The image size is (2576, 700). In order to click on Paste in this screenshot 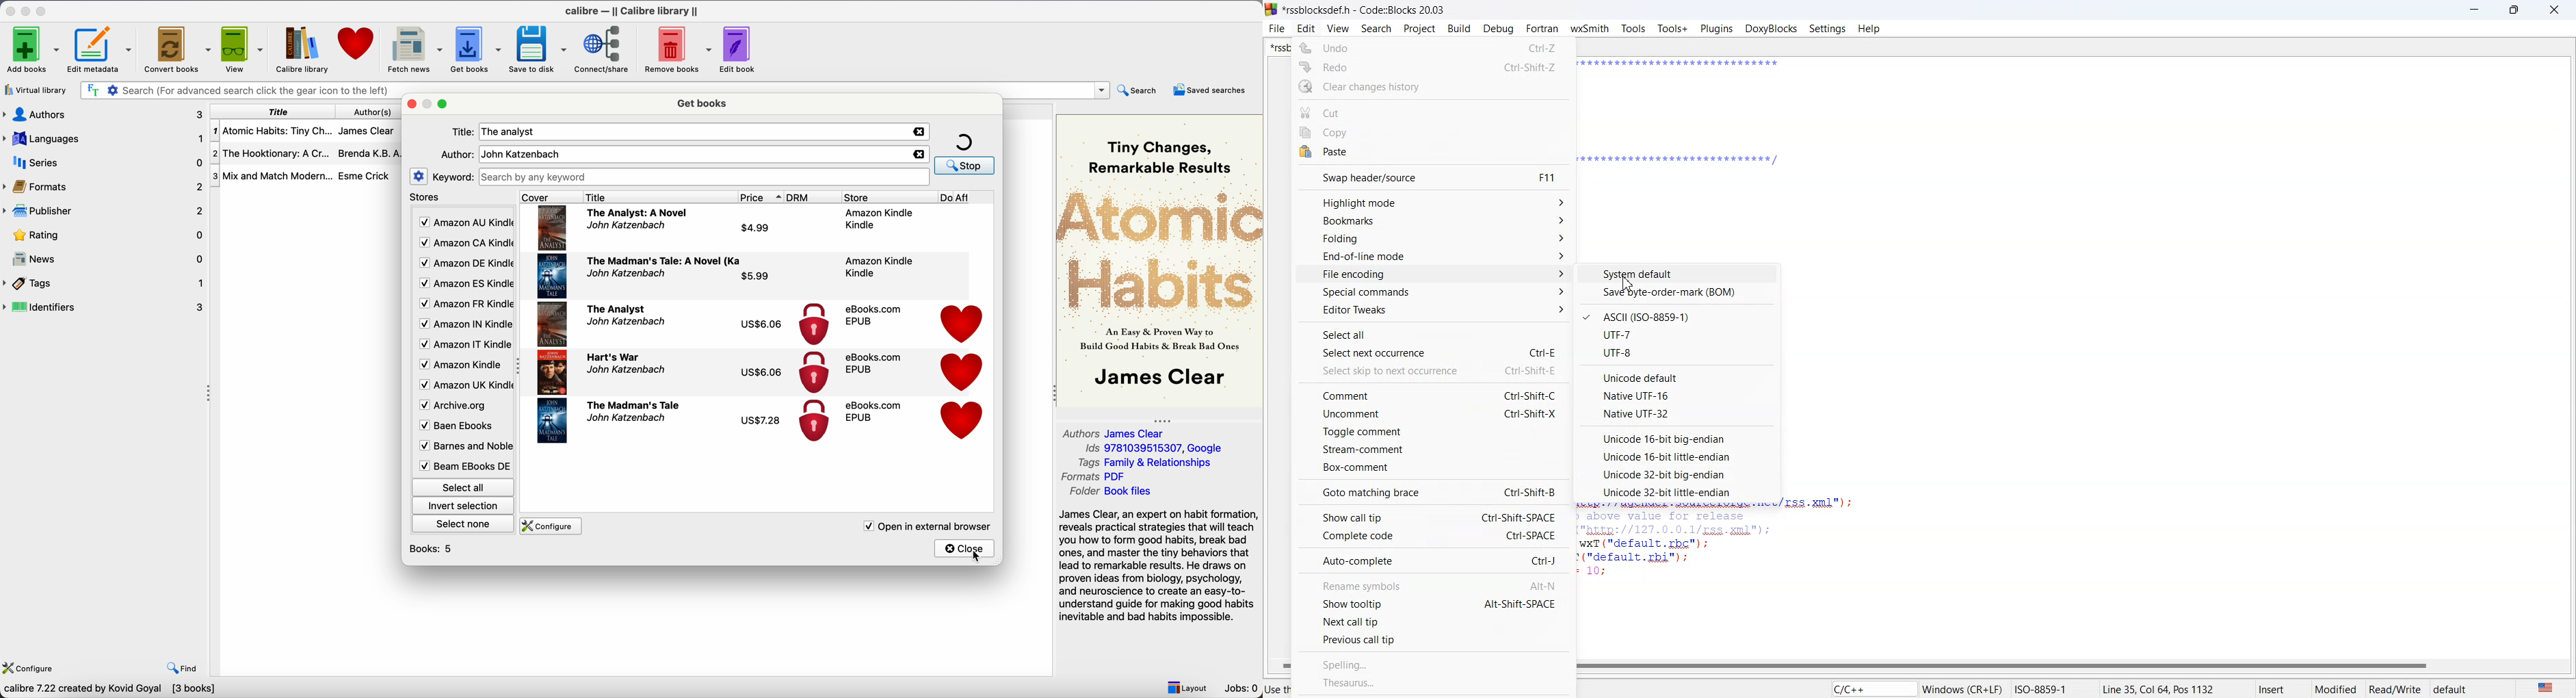, I will do `click(1432, 153)`.